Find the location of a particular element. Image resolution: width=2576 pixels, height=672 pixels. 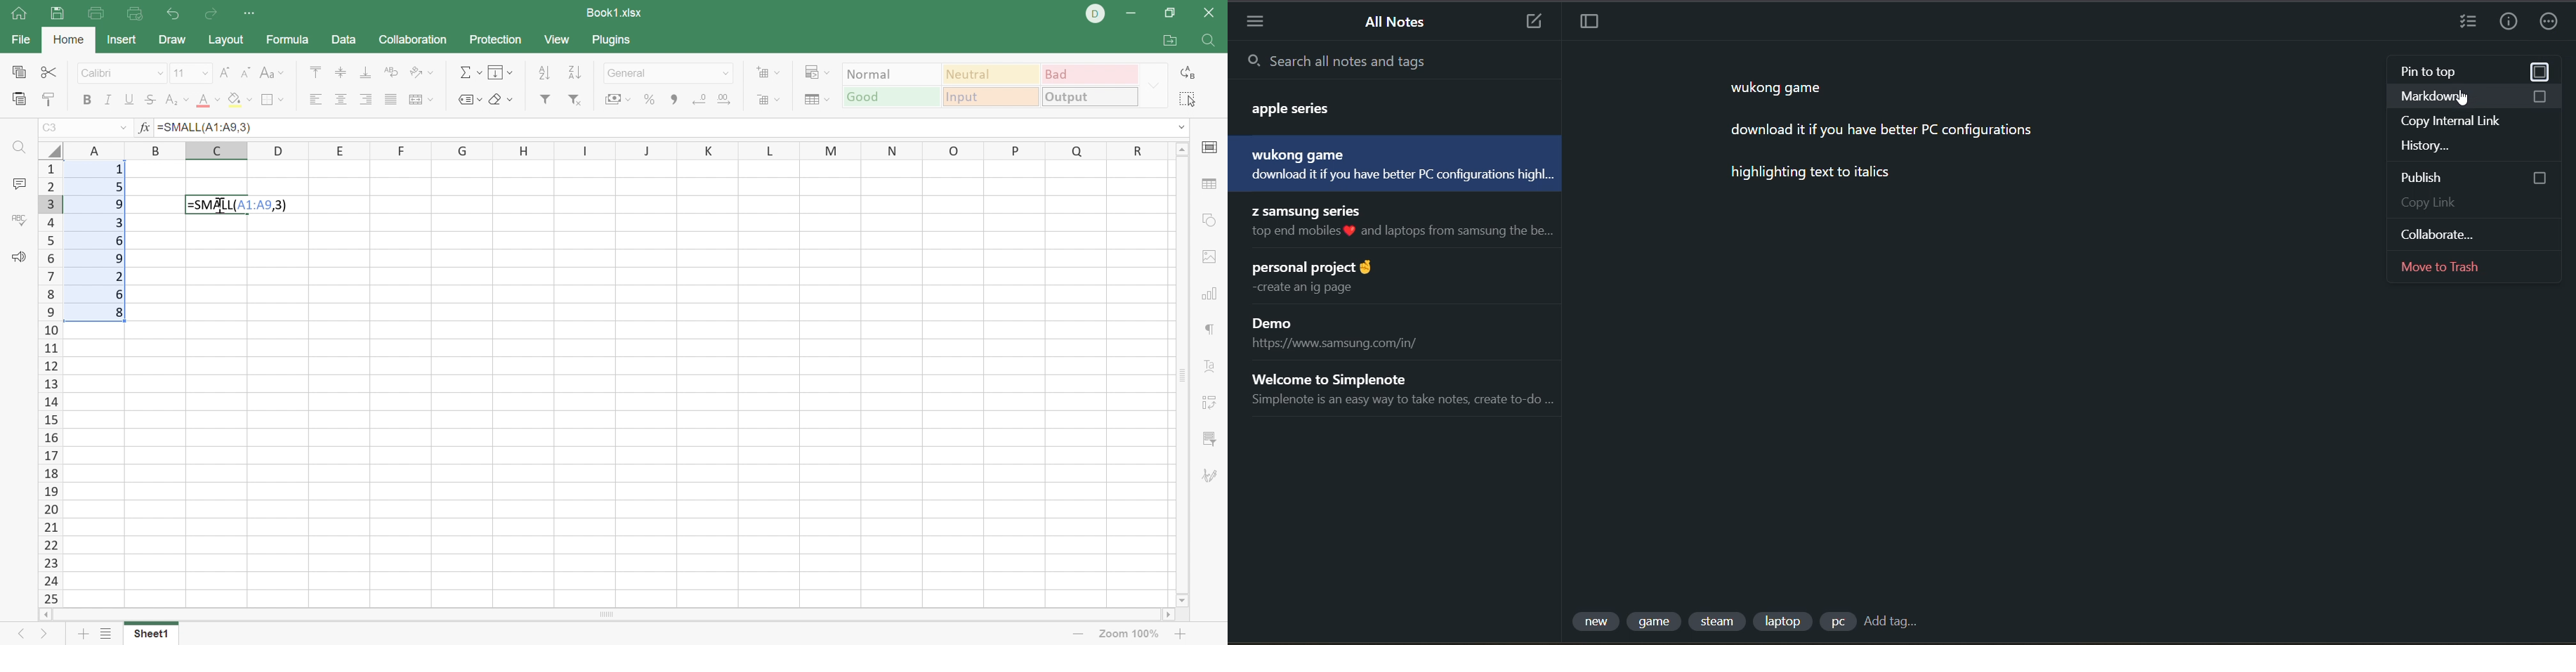

Named ranges is located at coordinates (469, 98).